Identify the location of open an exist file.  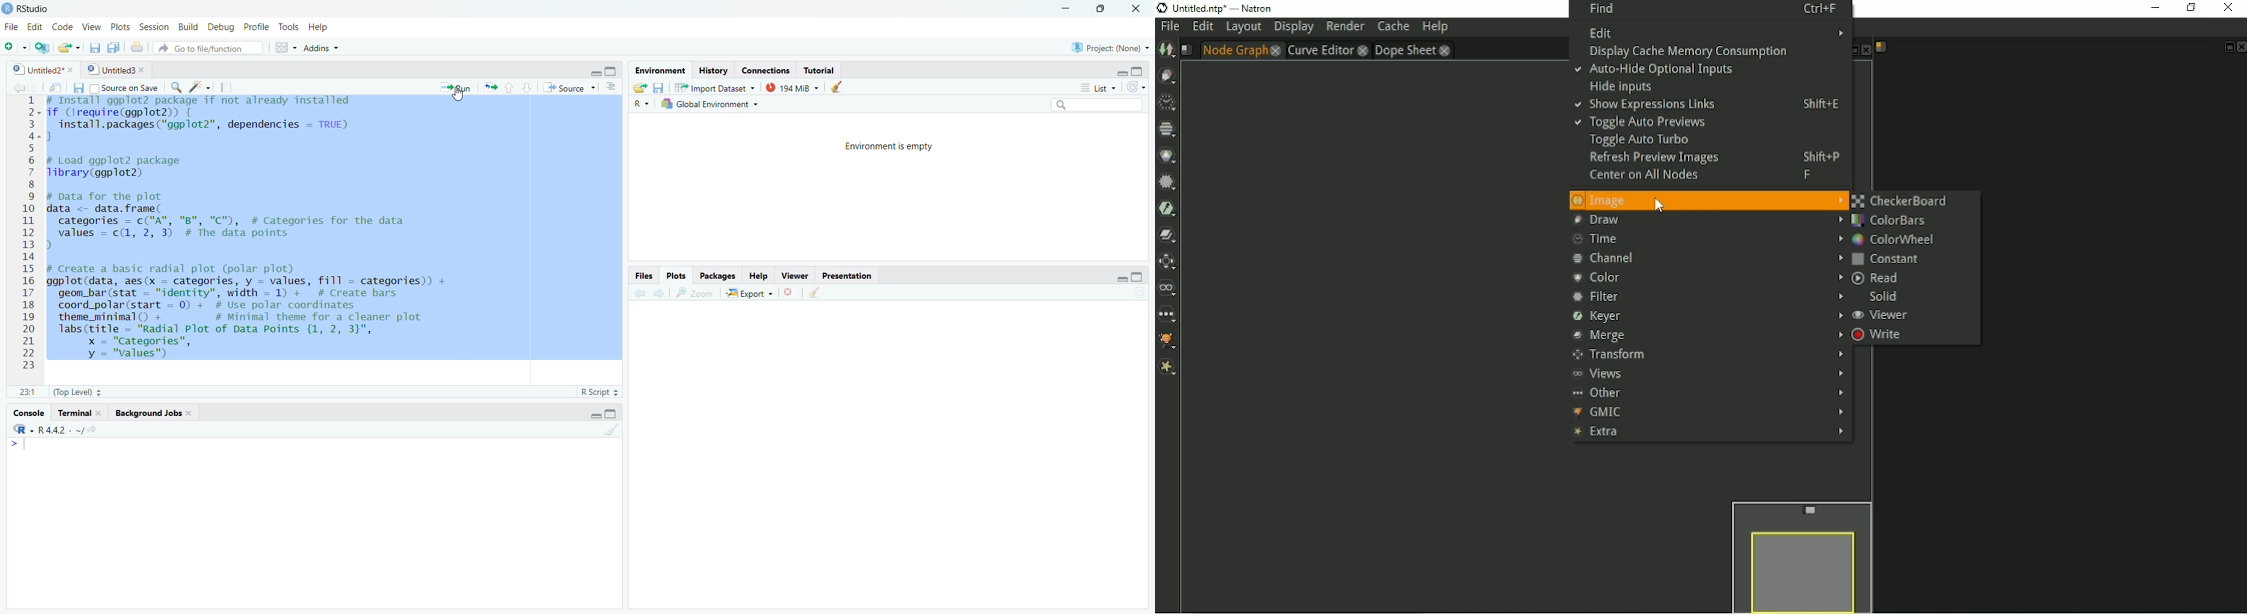
(70, 48).